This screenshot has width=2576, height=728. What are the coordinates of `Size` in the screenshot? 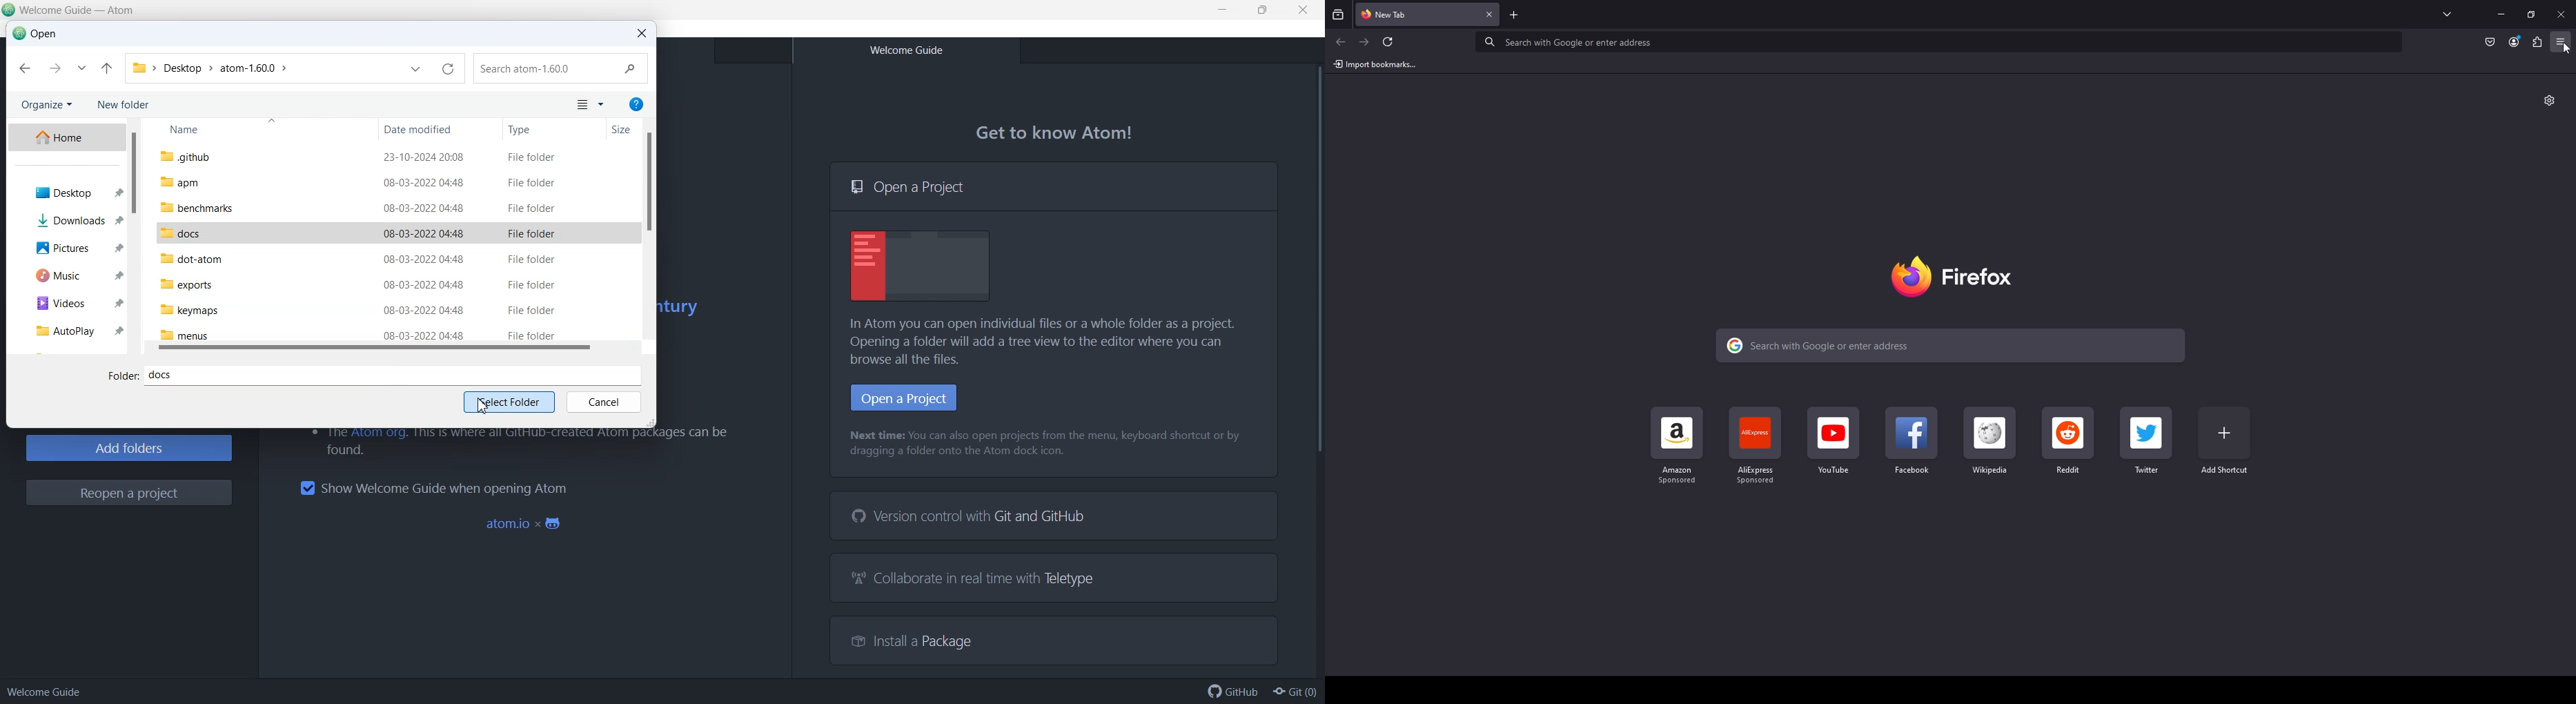 It's located at (629, 130).